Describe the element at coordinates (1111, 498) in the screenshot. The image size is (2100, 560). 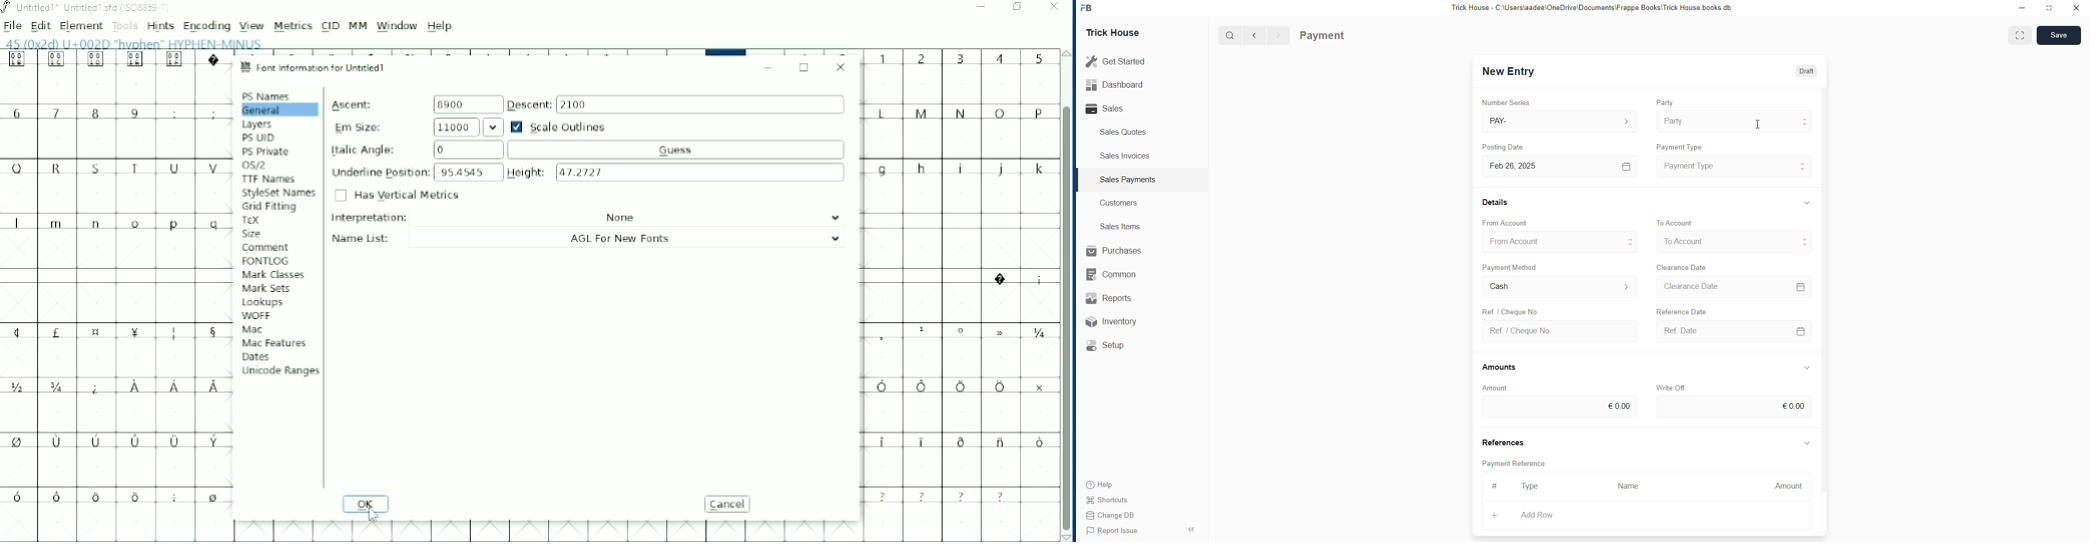
I see `Shortcuts` at that location.